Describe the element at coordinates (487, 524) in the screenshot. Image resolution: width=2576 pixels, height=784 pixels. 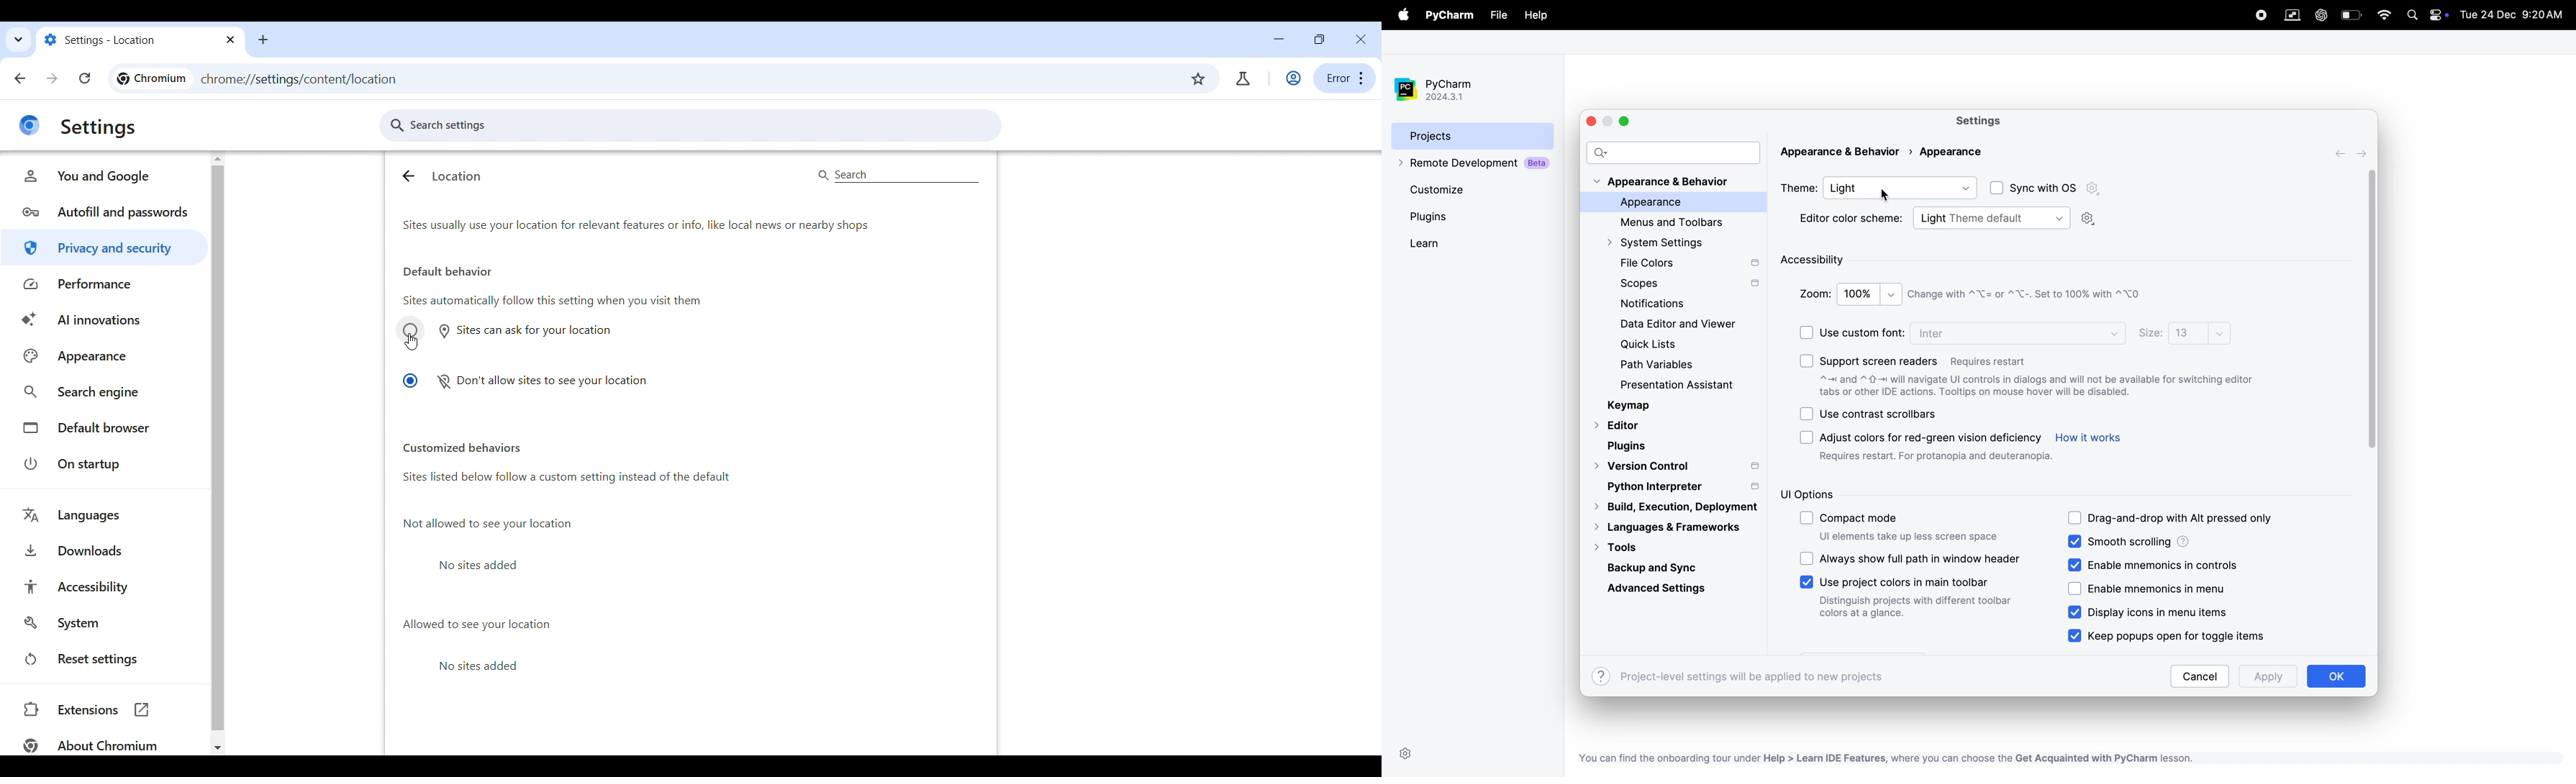
I see `not allowed to see you location` at that location.